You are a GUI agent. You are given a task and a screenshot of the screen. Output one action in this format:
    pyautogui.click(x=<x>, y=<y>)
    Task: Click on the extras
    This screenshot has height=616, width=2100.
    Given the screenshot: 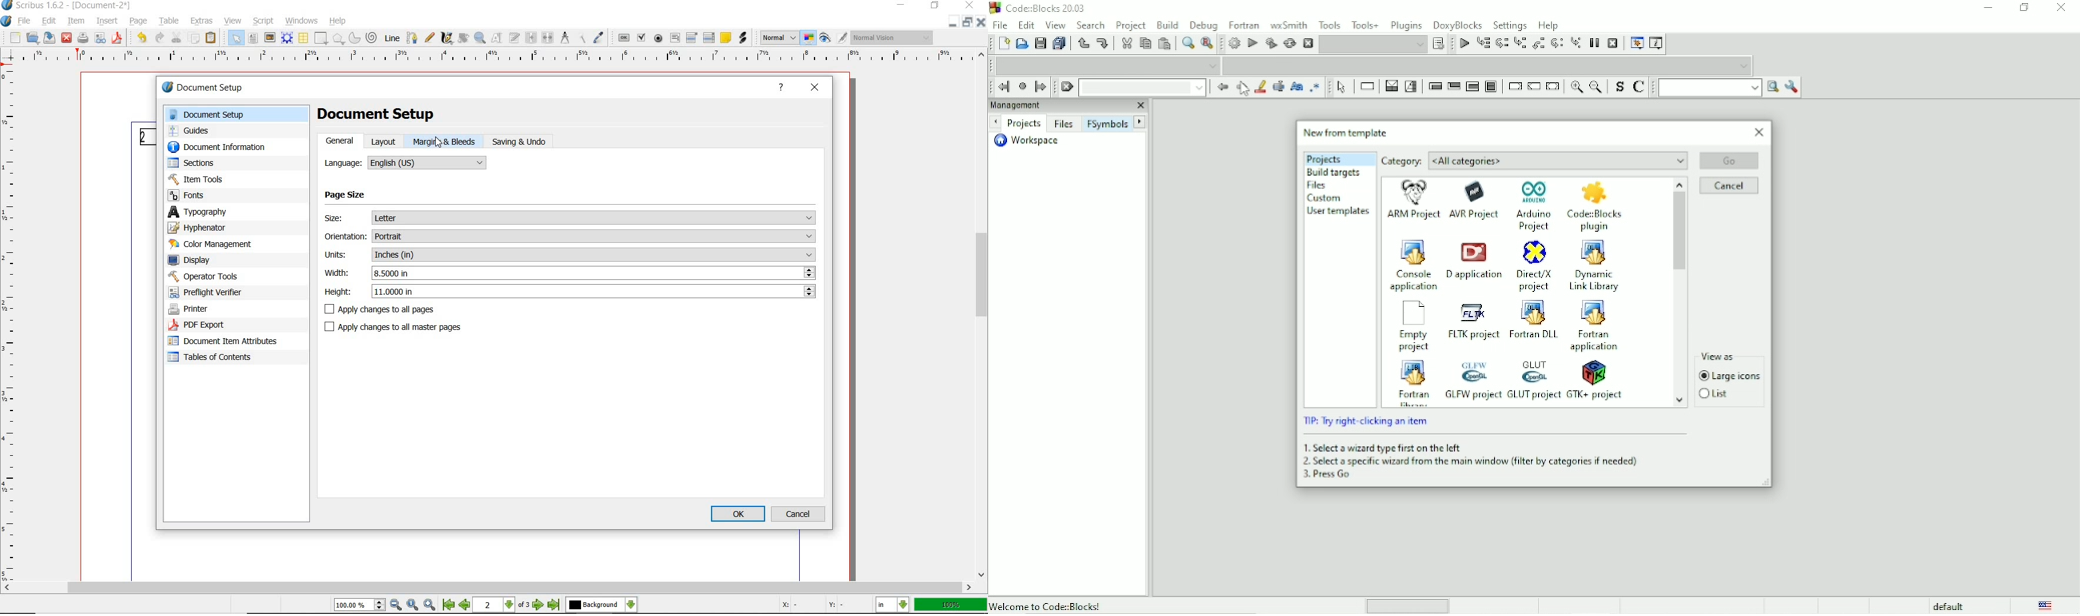 What is the action you would take?
    pyautogui.click(x=202, y=21)
    